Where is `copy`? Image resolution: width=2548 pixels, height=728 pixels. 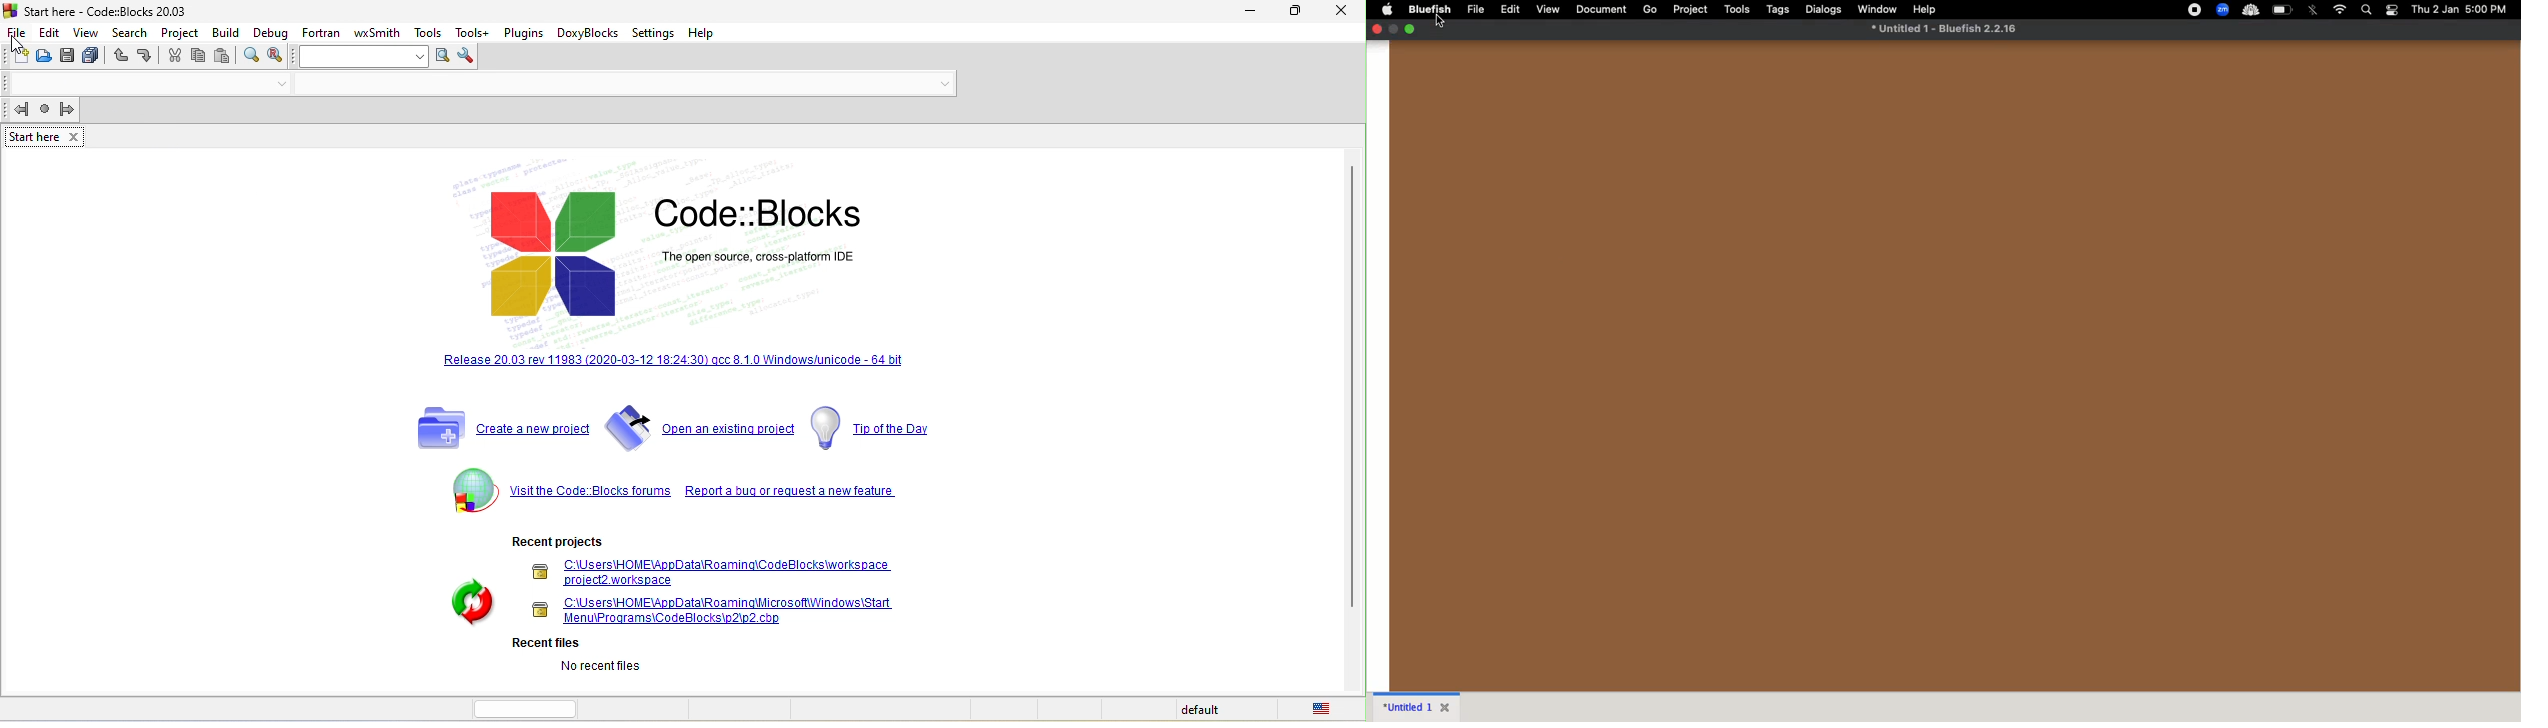 copy is located at coordinates (199, 56).